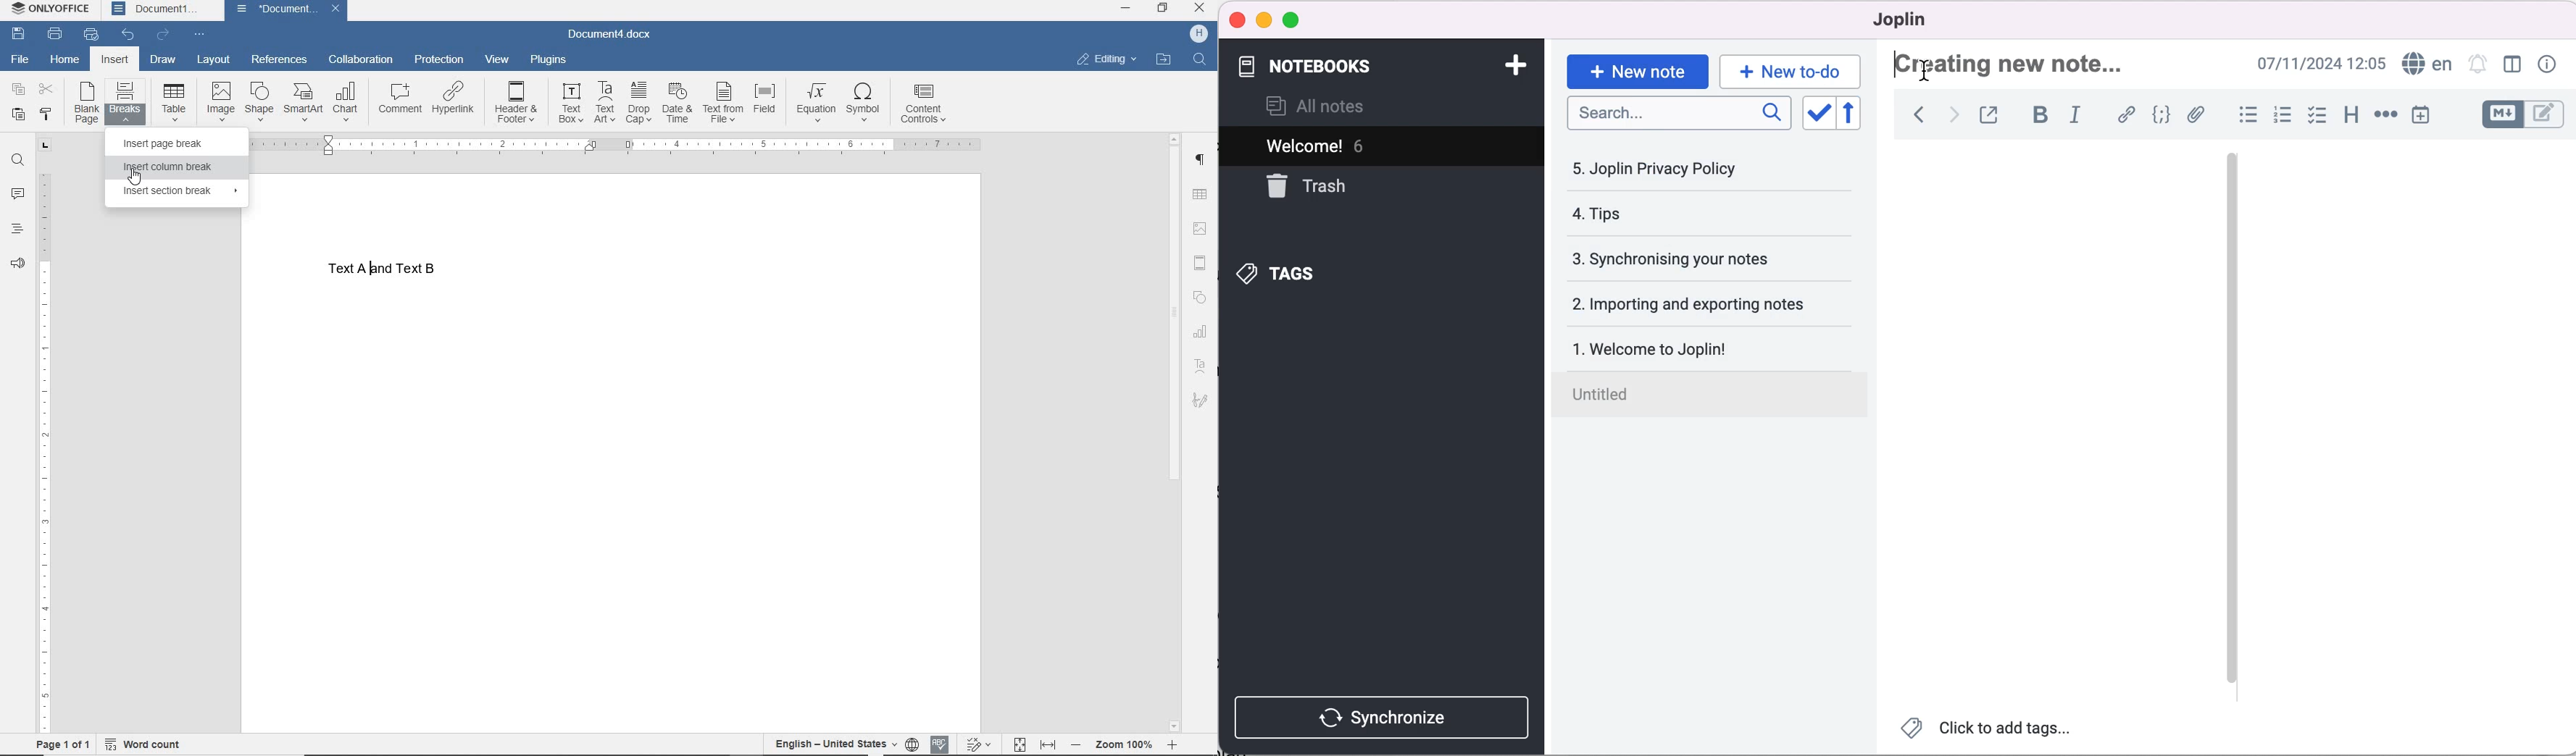 The width and height of the screenshot is (2576, 756). Describe the element at coordinates (47, 90) in the screenshot. I see `CUT` at that location.